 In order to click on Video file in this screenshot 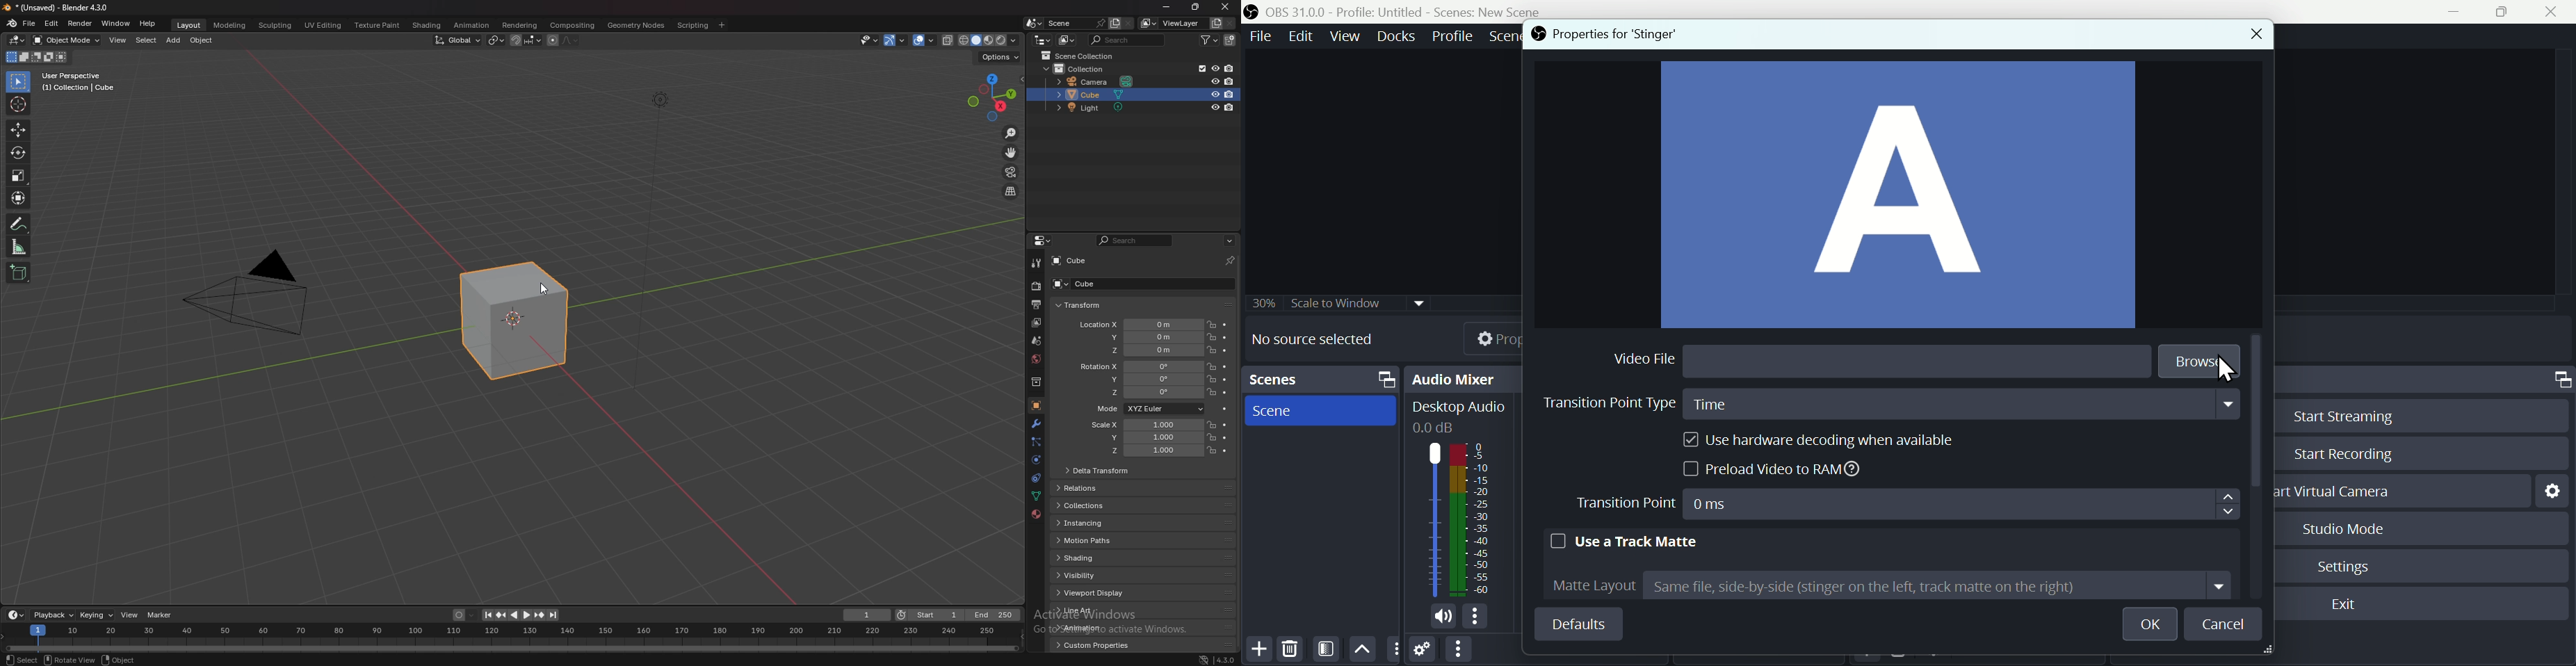, I will do `click(1646, 356)`.